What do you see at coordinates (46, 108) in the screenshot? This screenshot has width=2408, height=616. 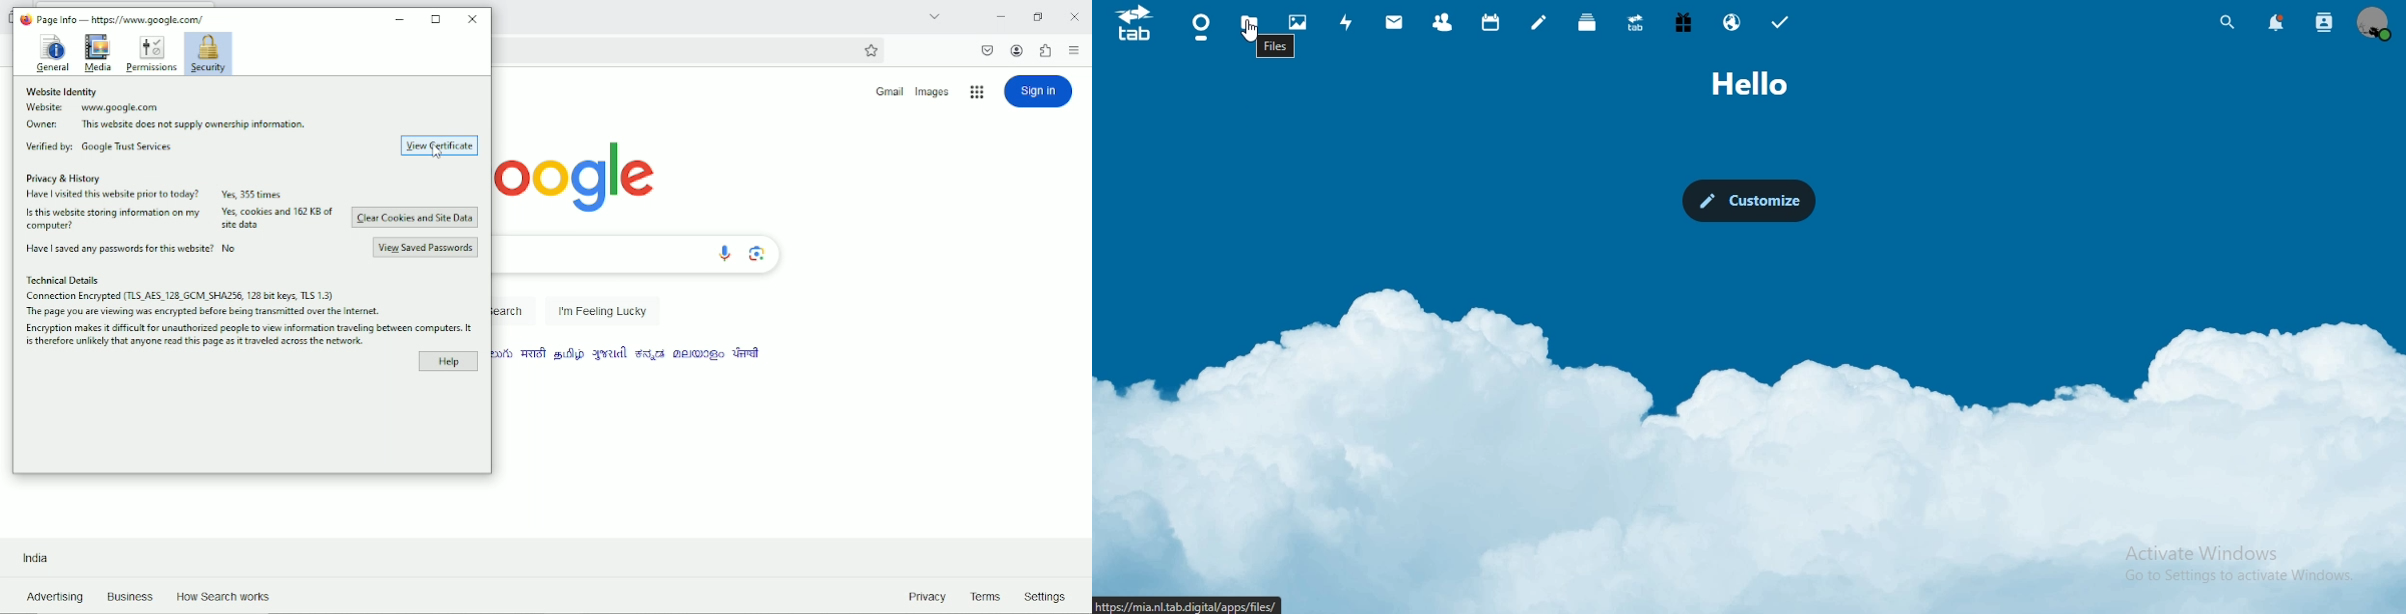 I see `Website` at bounding box center [46, 108].